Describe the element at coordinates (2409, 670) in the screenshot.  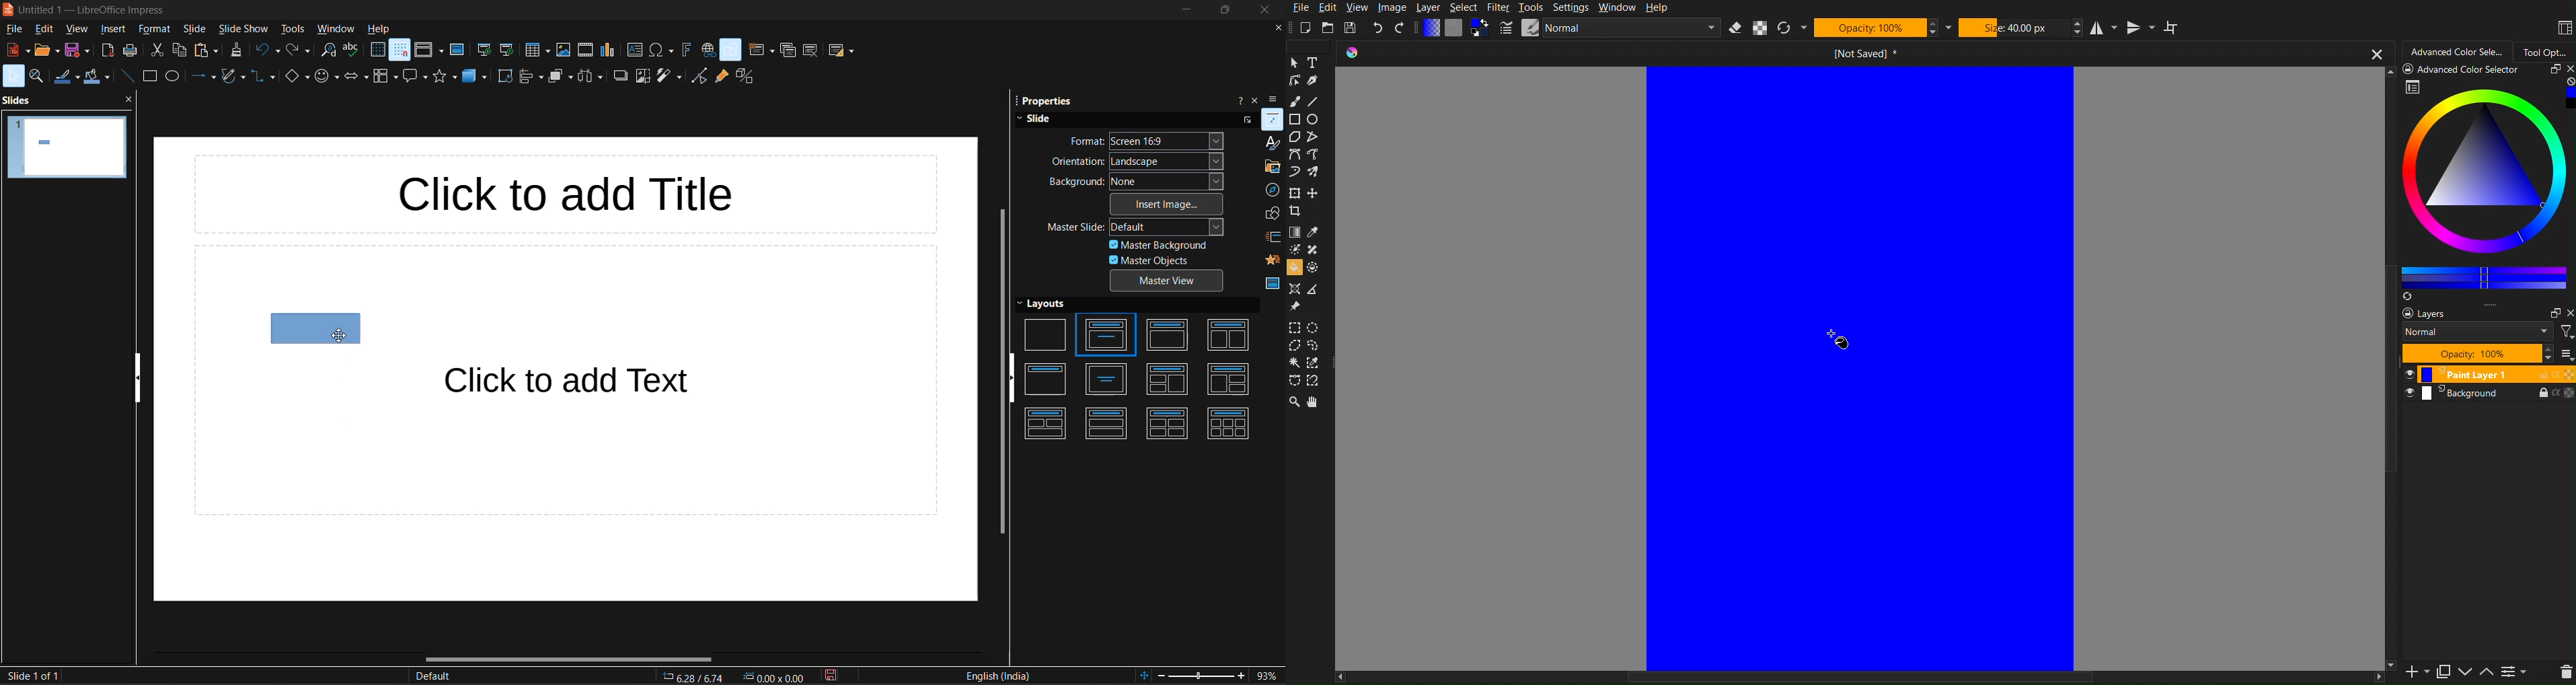
I see `New Layer` at that location.